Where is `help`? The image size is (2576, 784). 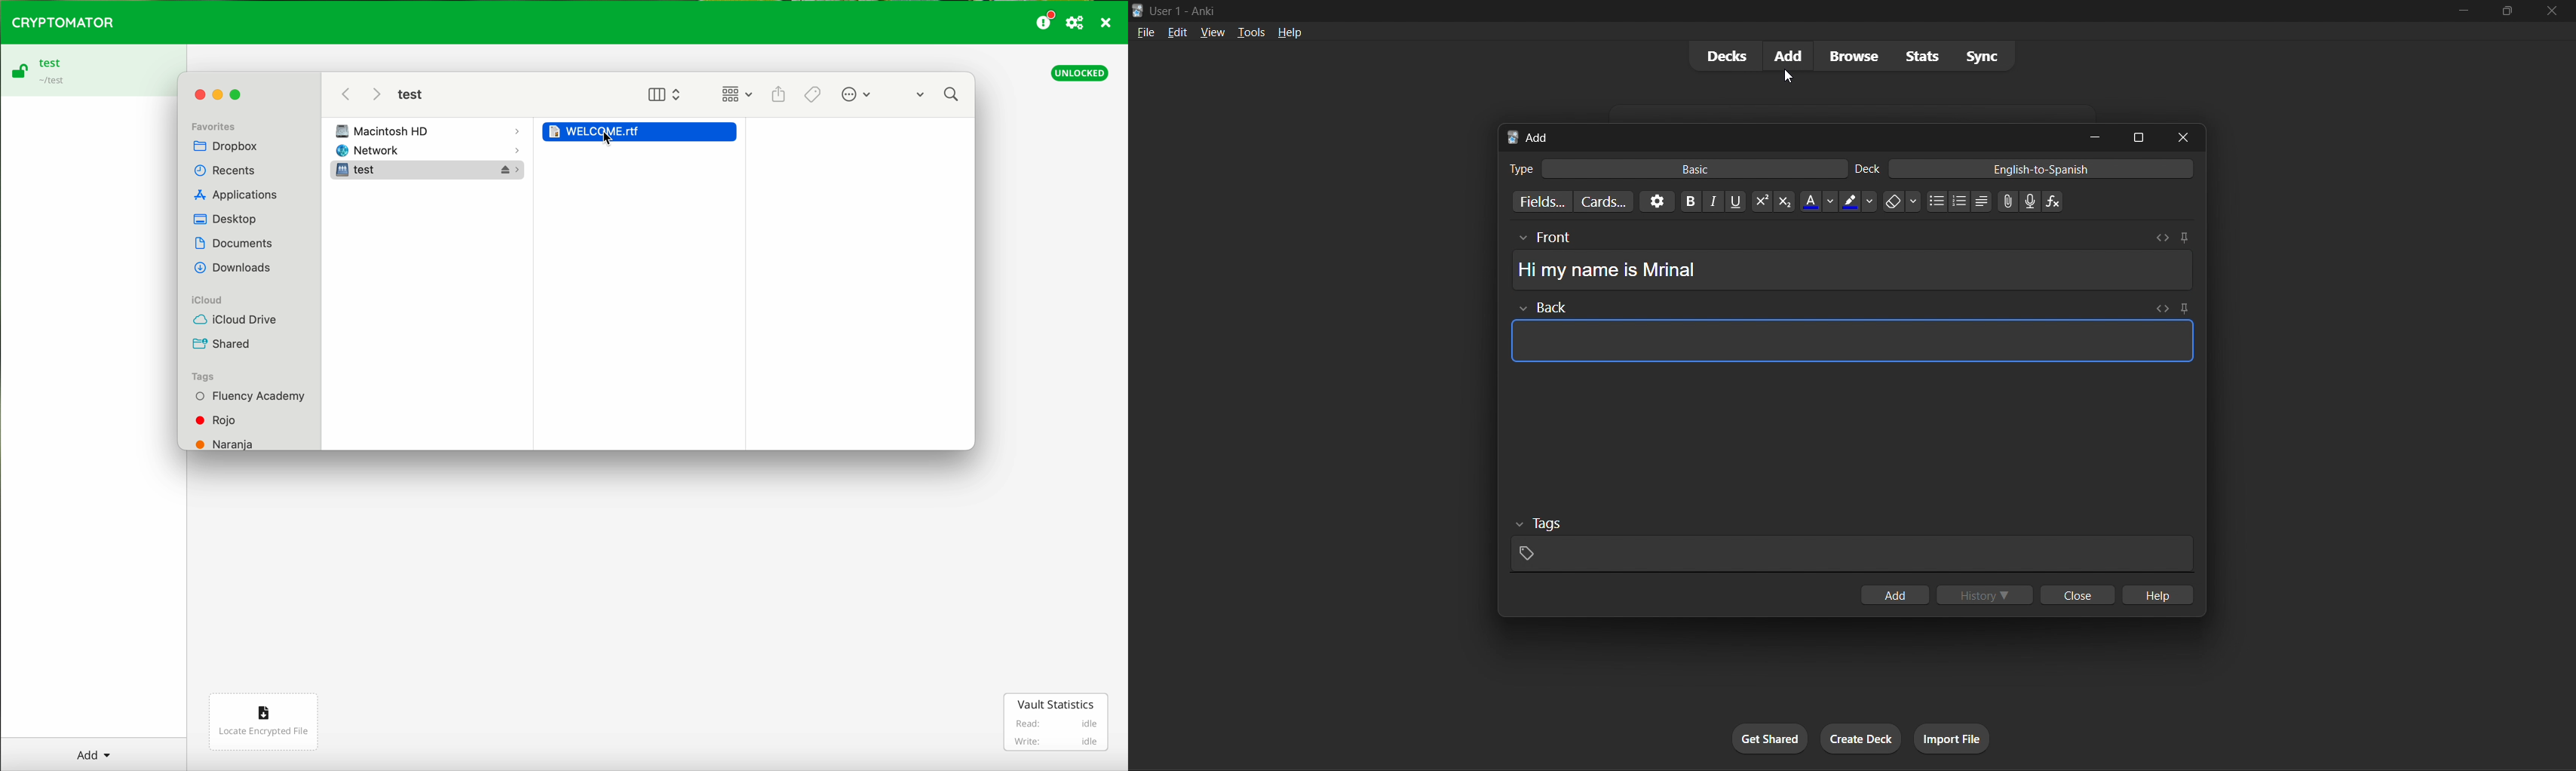
help is located at coordinates (2159, 592).